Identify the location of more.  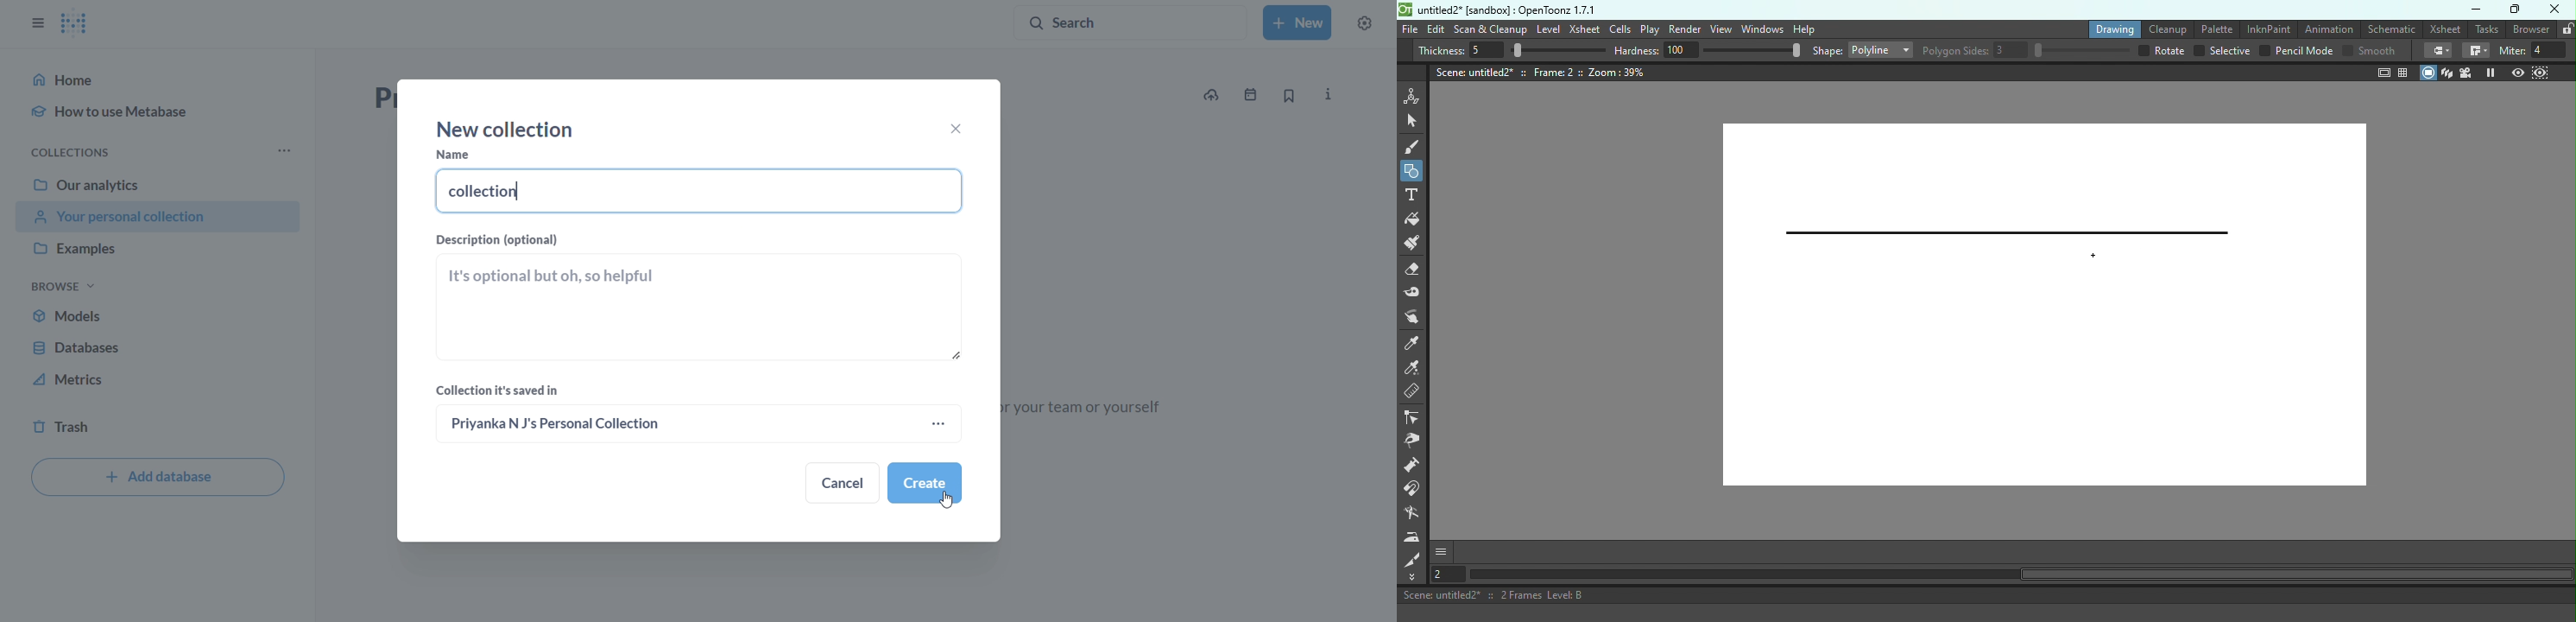
(941, 422).